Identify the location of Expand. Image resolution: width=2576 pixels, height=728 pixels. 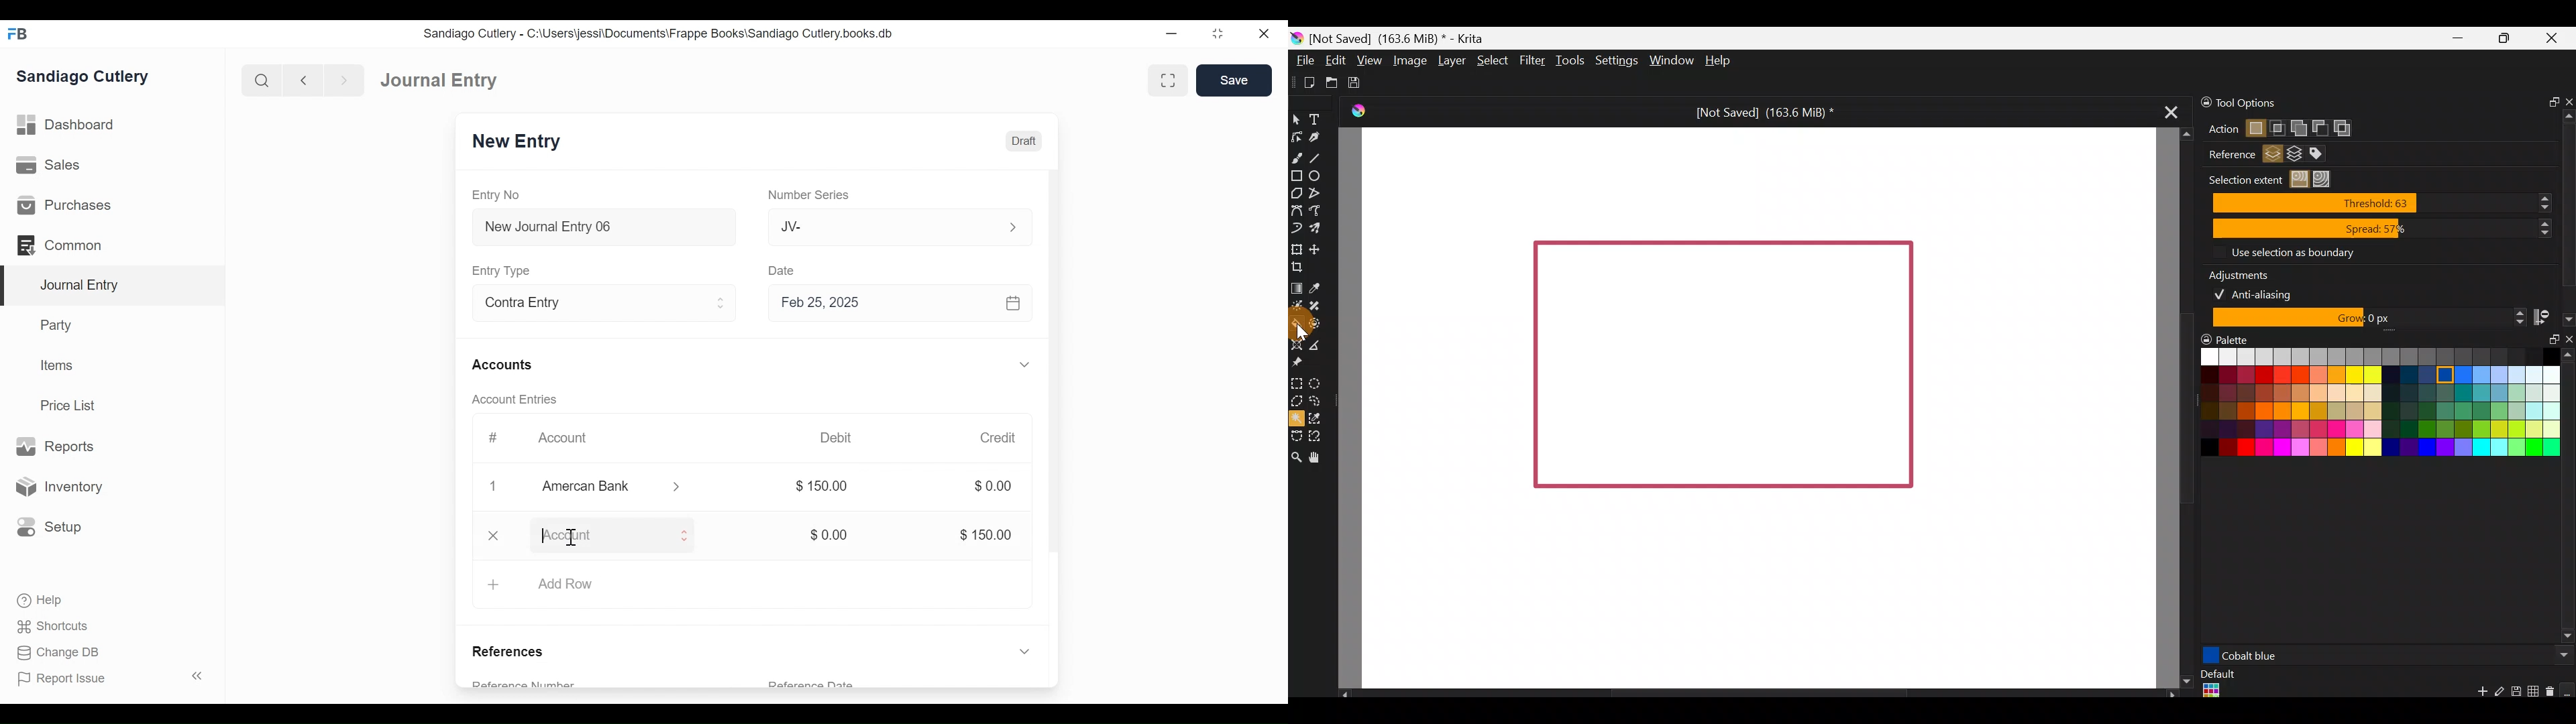
(1013, 227).